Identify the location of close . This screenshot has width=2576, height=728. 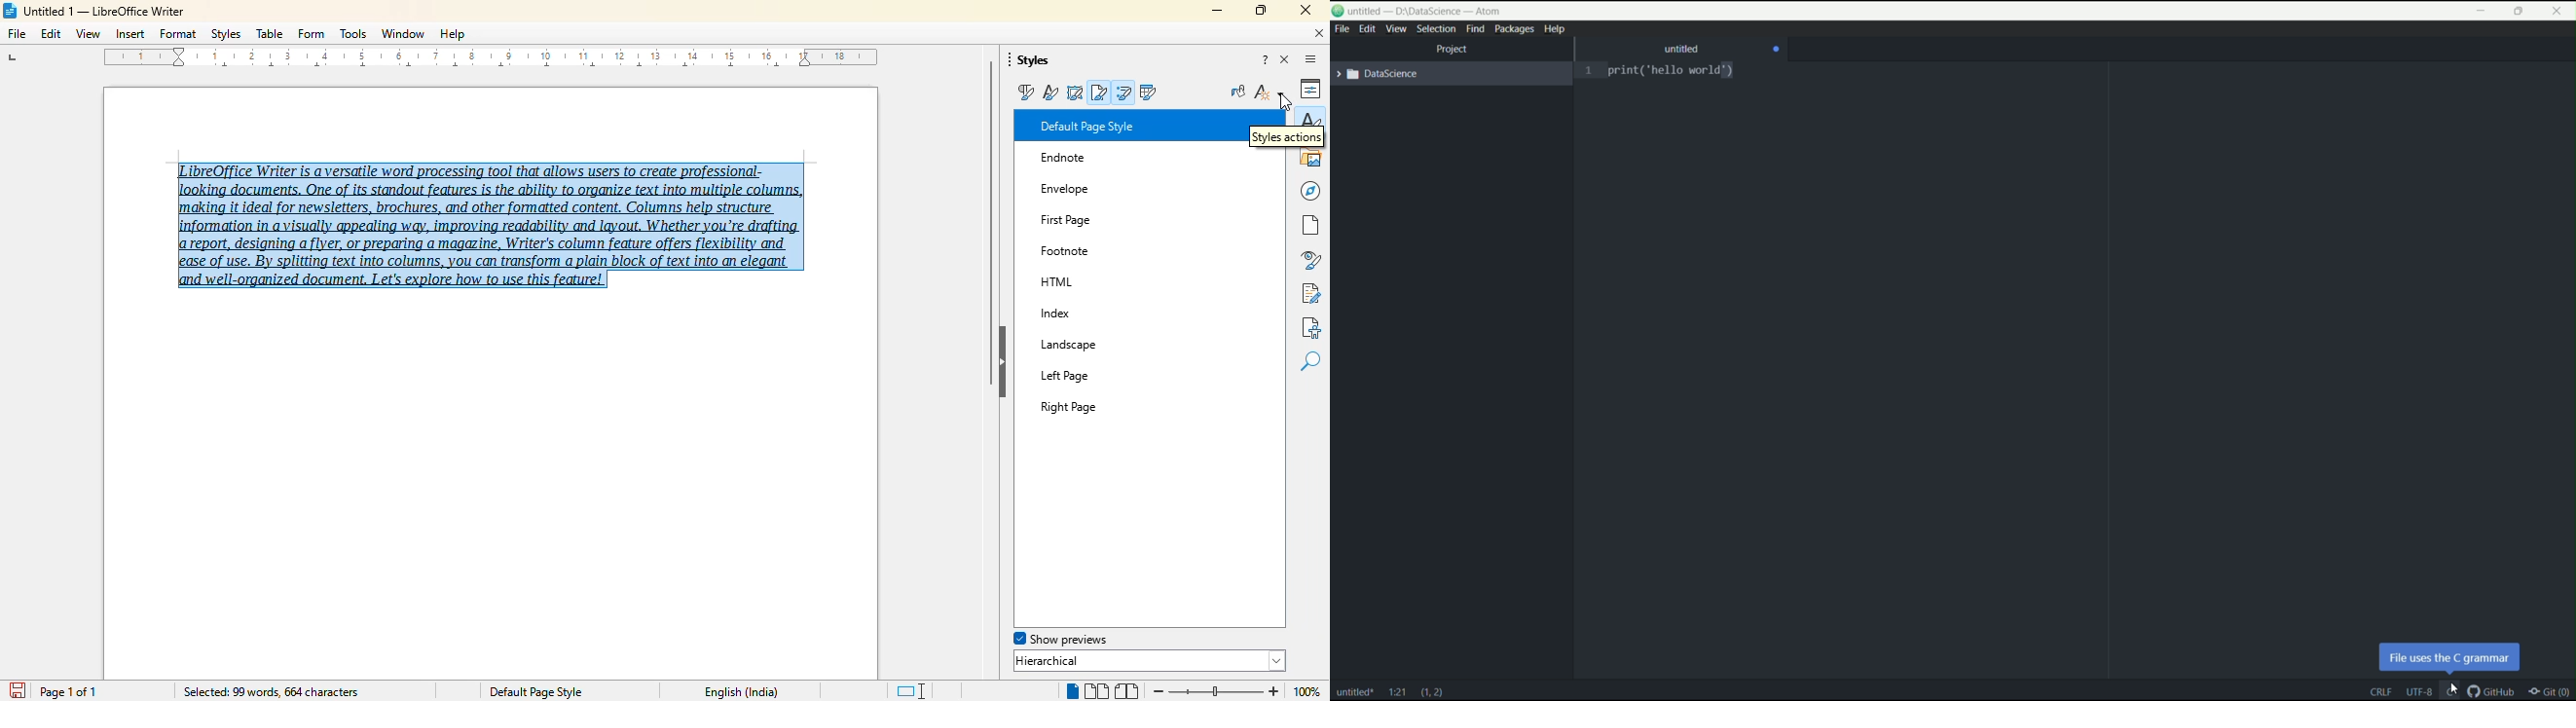
(1306, 10).